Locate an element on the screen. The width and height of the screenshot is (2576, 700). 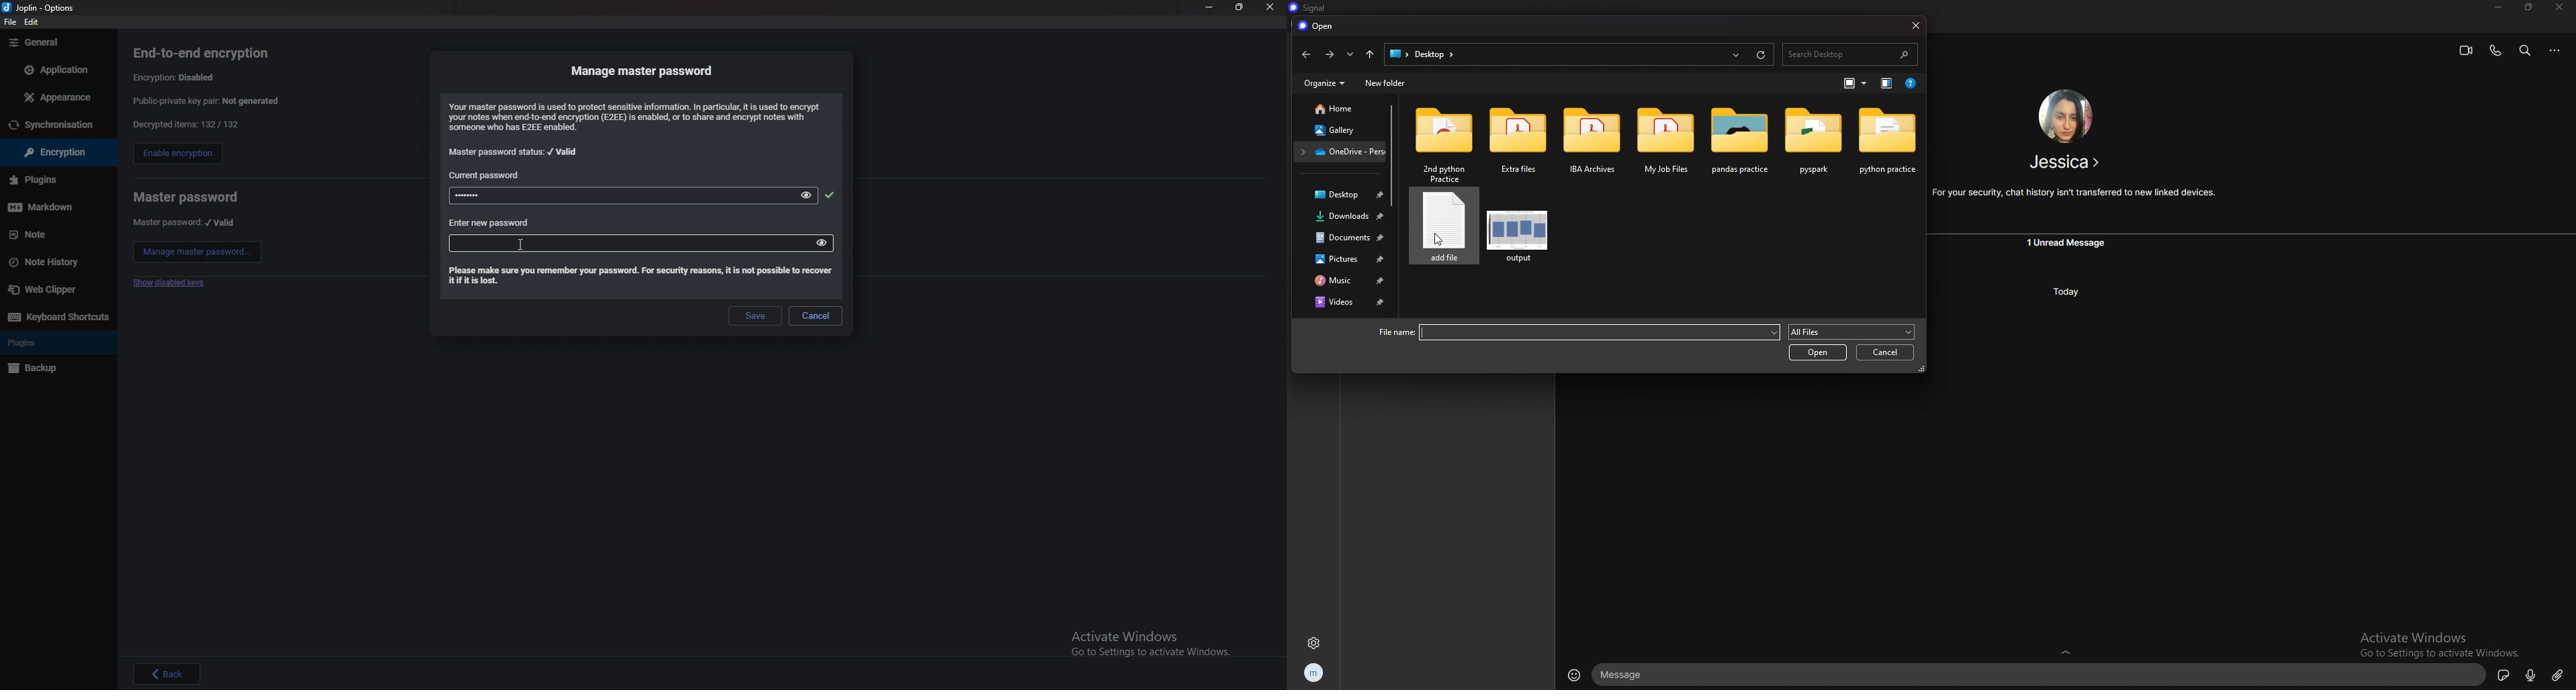
expand text box is located at coordinates (2068, 650).